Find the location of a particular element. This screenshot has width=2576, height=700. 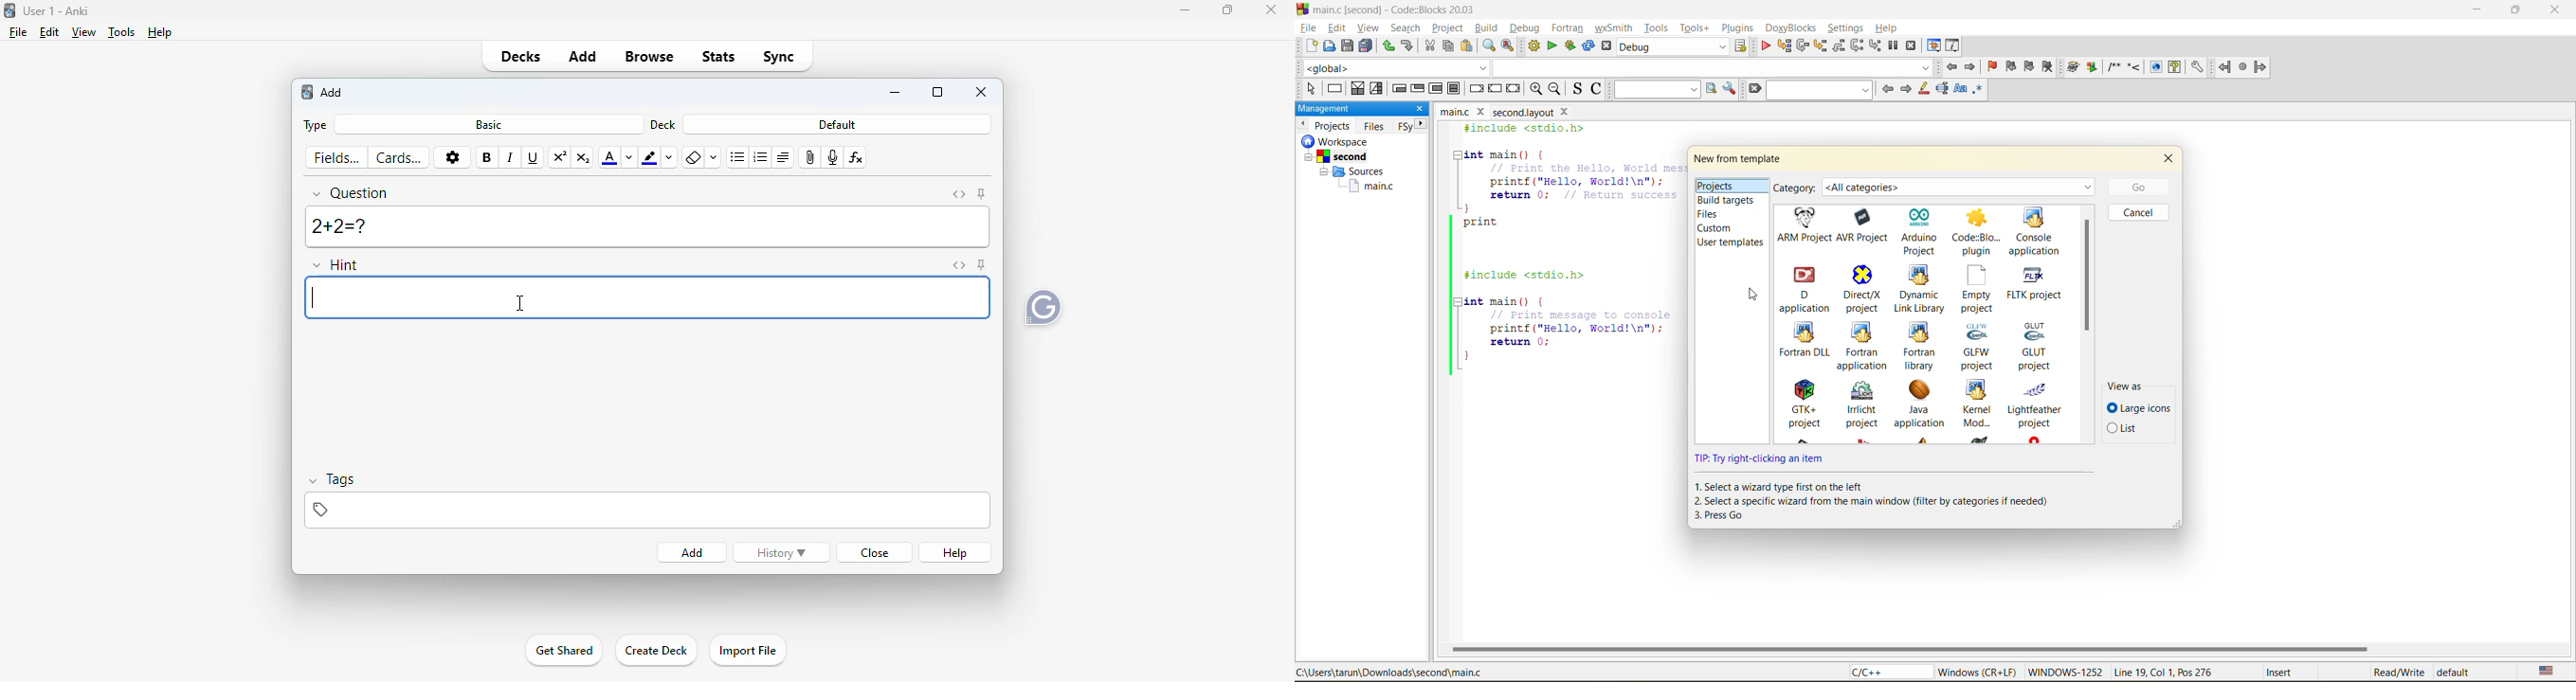

close is located at coordinates (982, 92).